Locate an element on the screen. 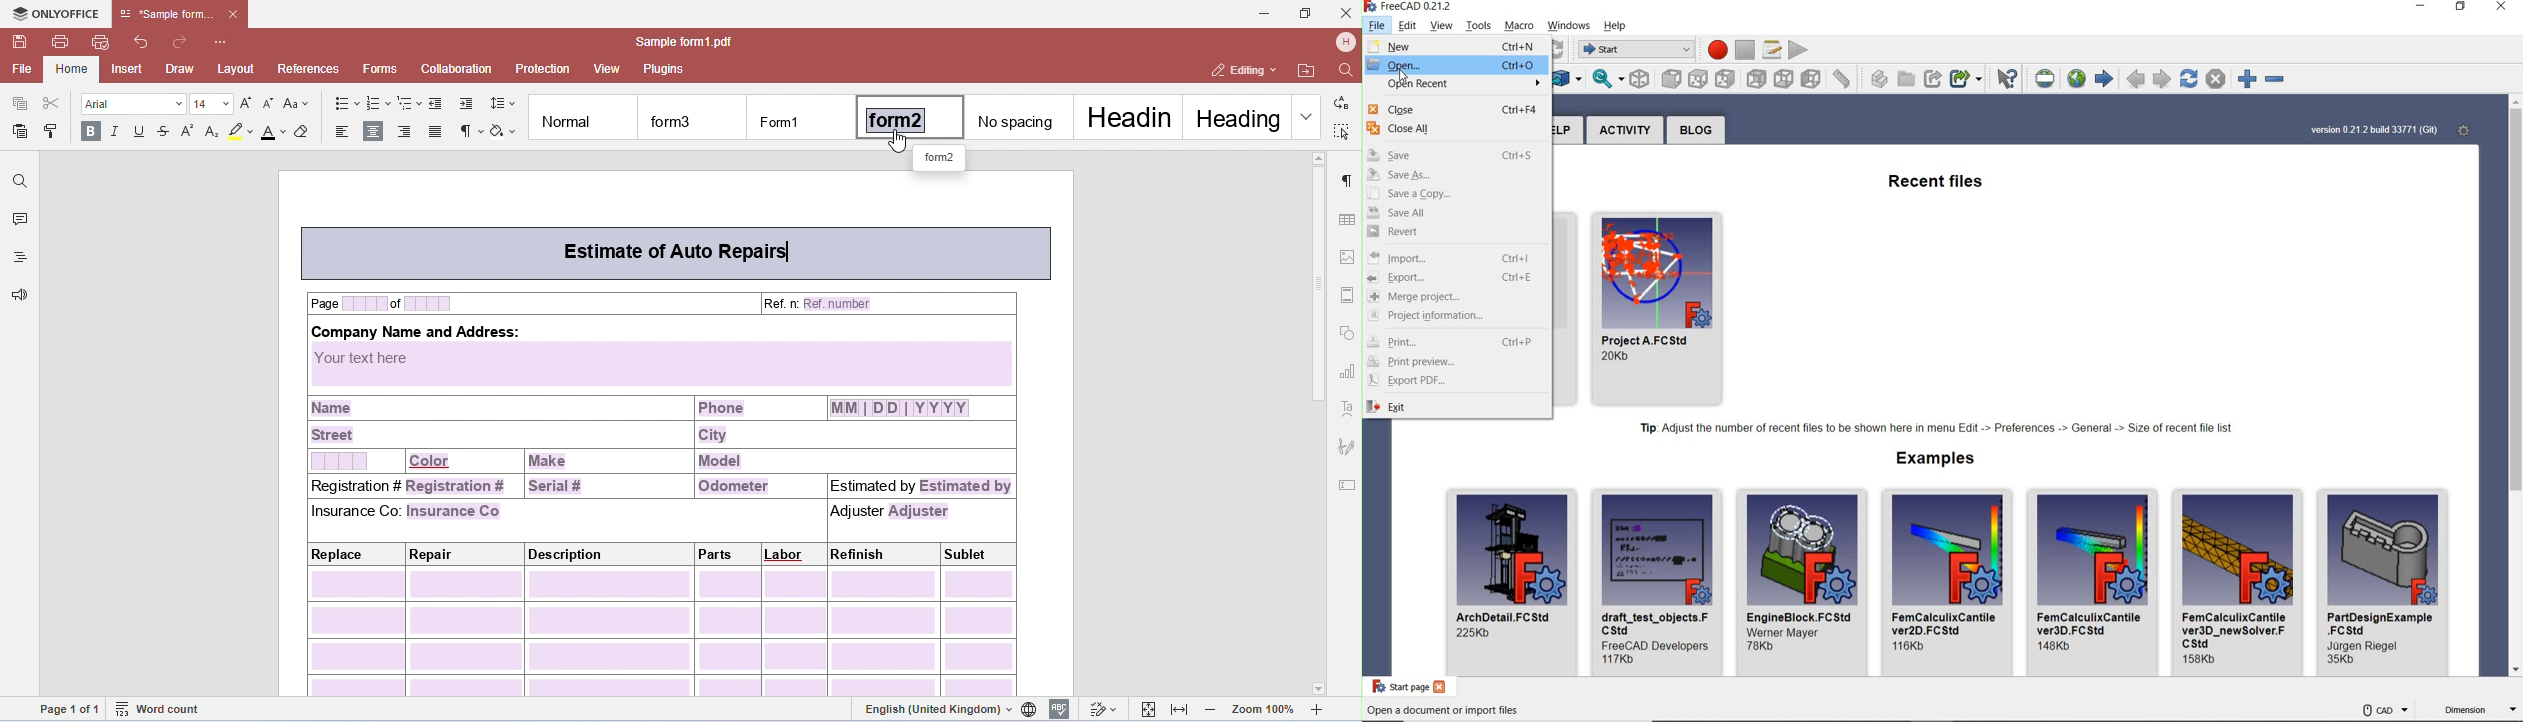 Image resolution: width=2548 pixels, height=728 pixels. Ctrl+F4 is located at coordinates (1520, 111).